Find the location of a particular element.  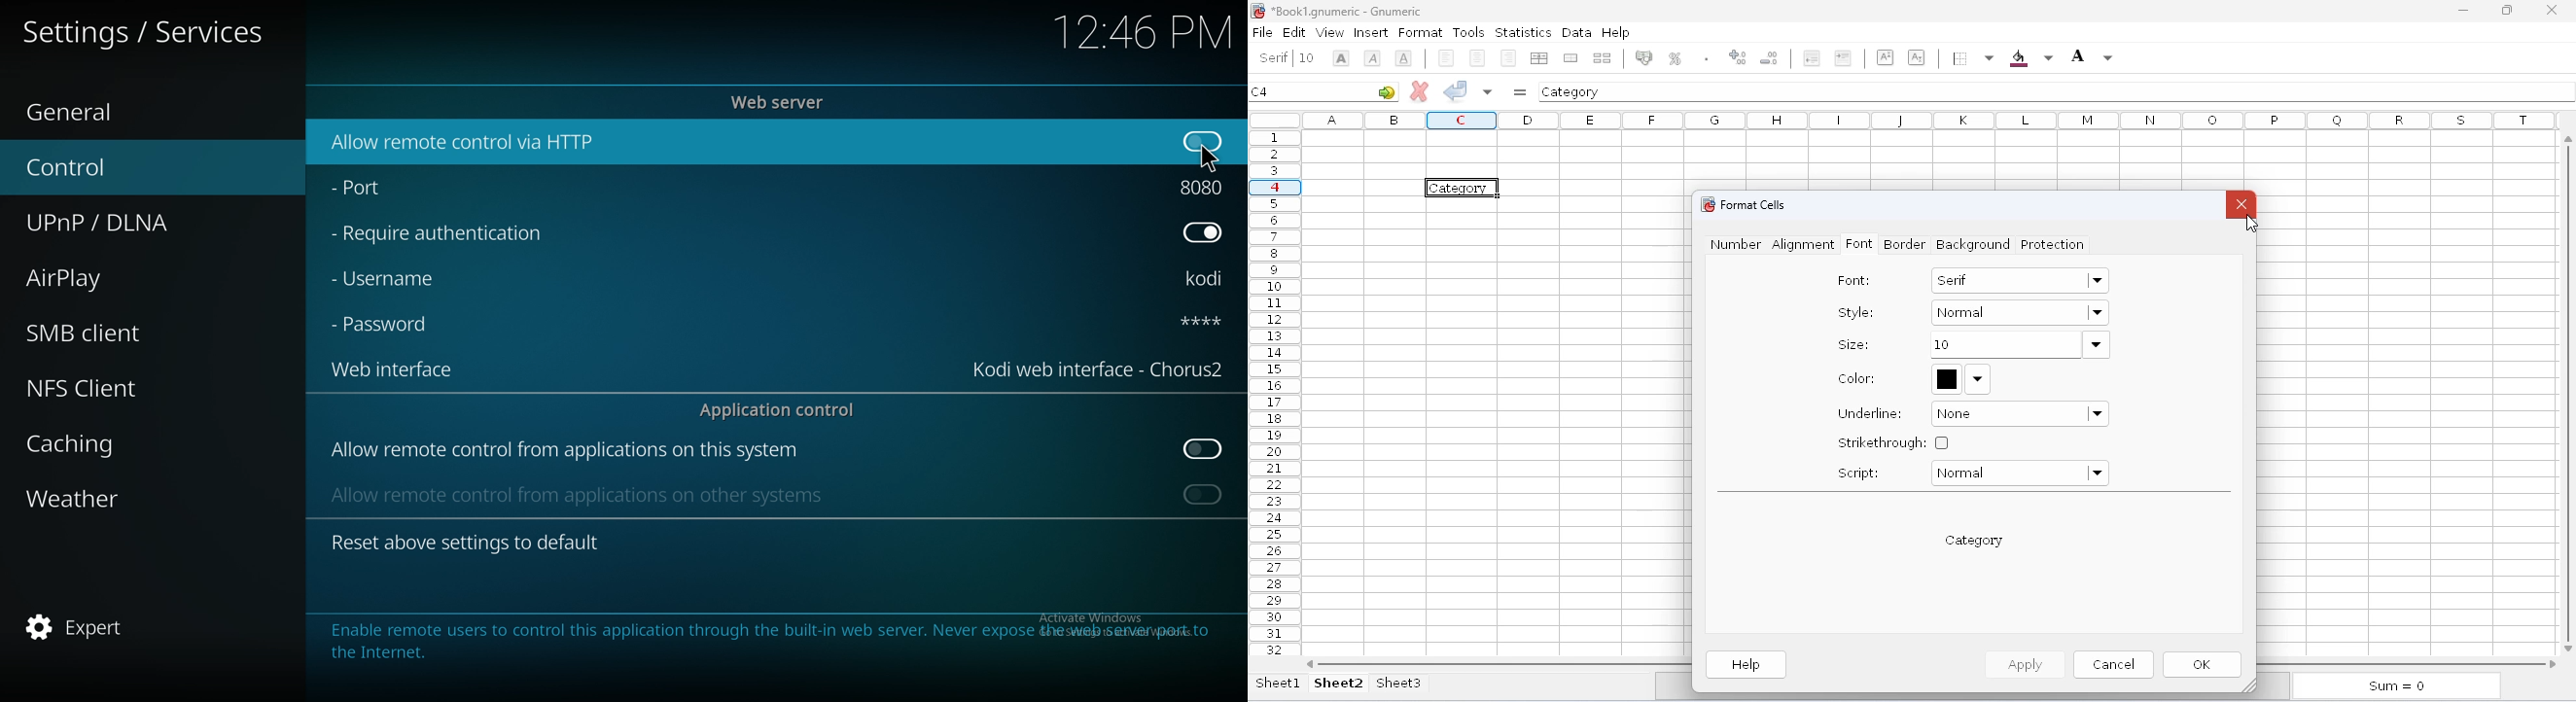

normal is located at coordinates (2019, 474).